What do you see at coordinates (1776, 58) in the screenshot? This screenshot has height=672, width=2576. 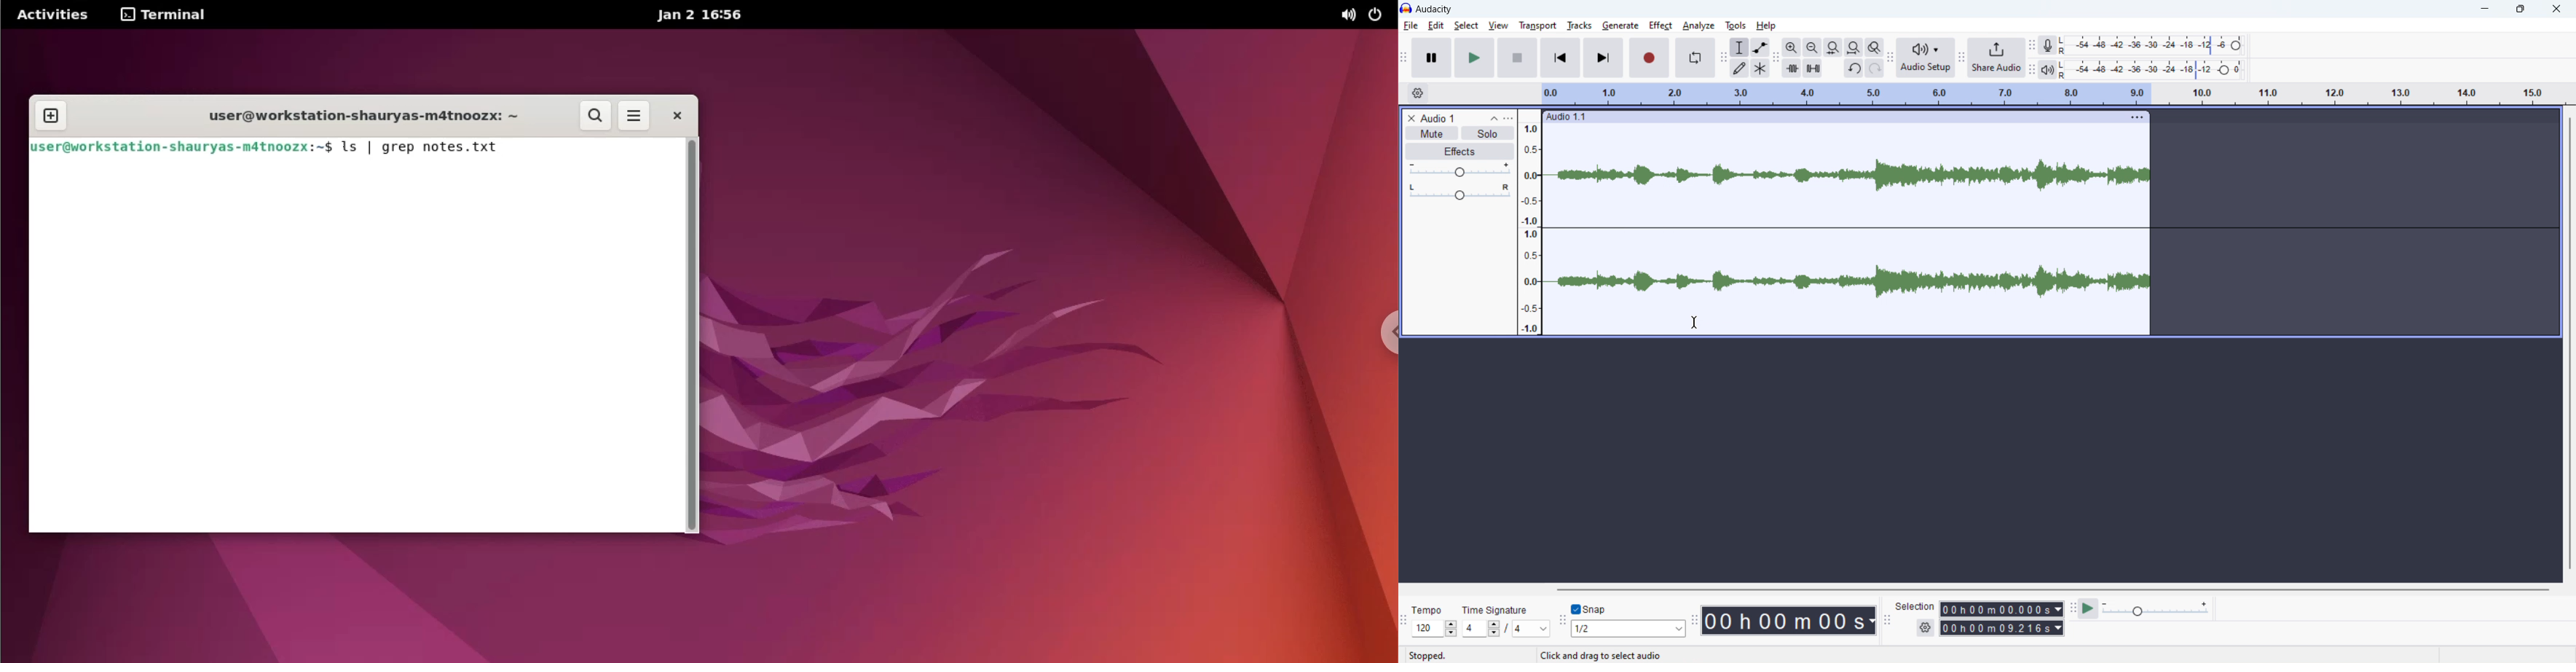 I see `edit toolbar` at bounding box center [1776, 58].